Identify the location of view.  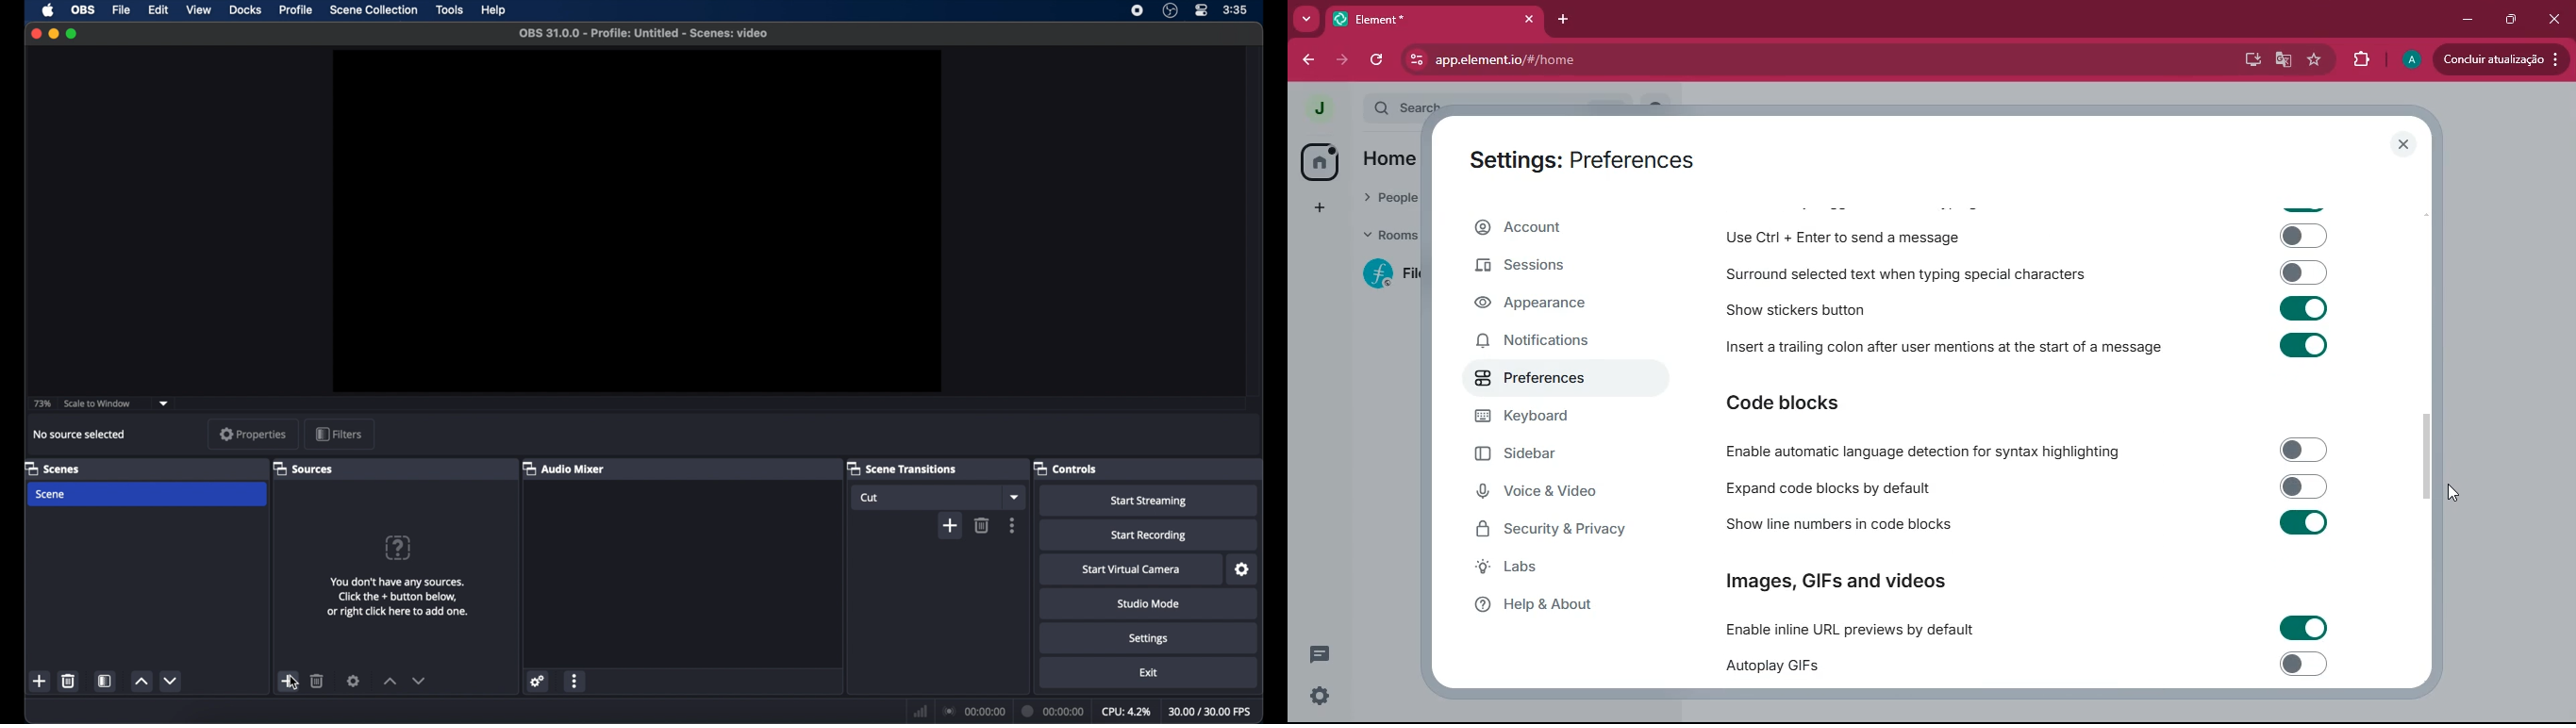
(200, 11).